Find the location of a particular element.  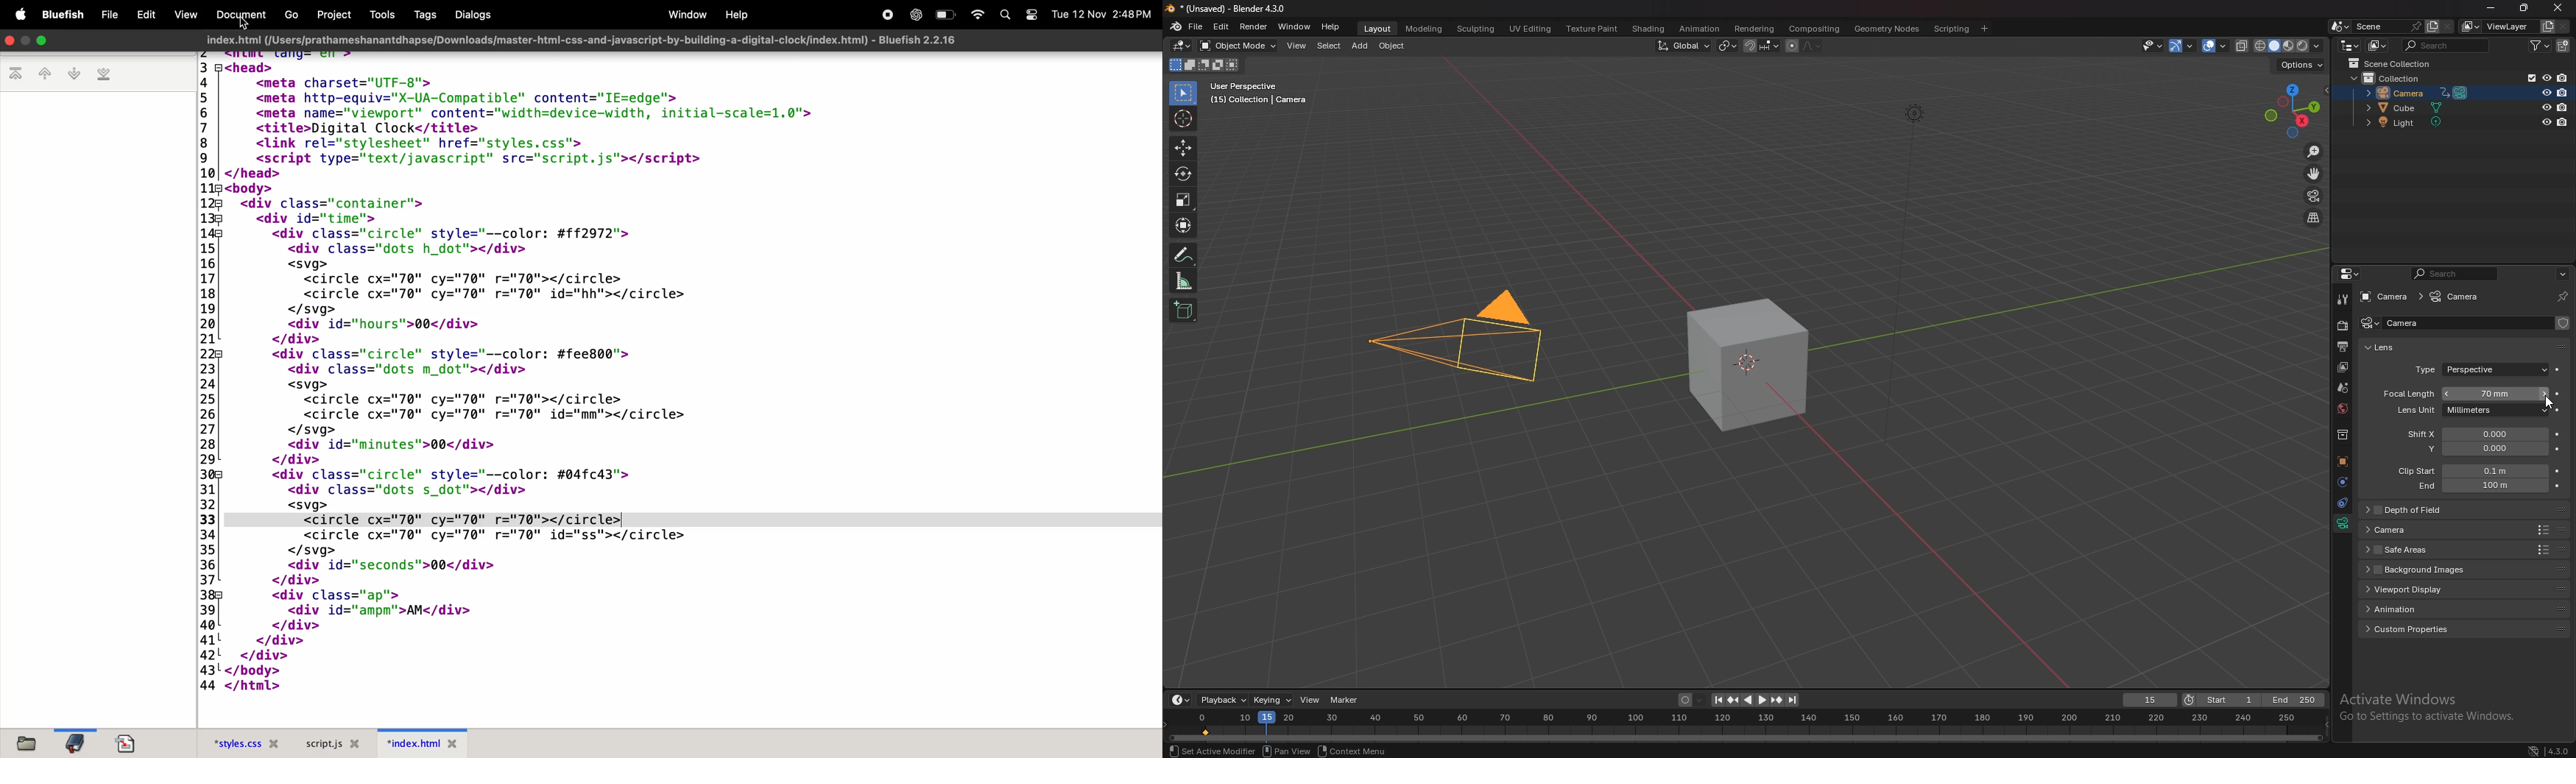

editor type is located at coordinates (2351, 273).